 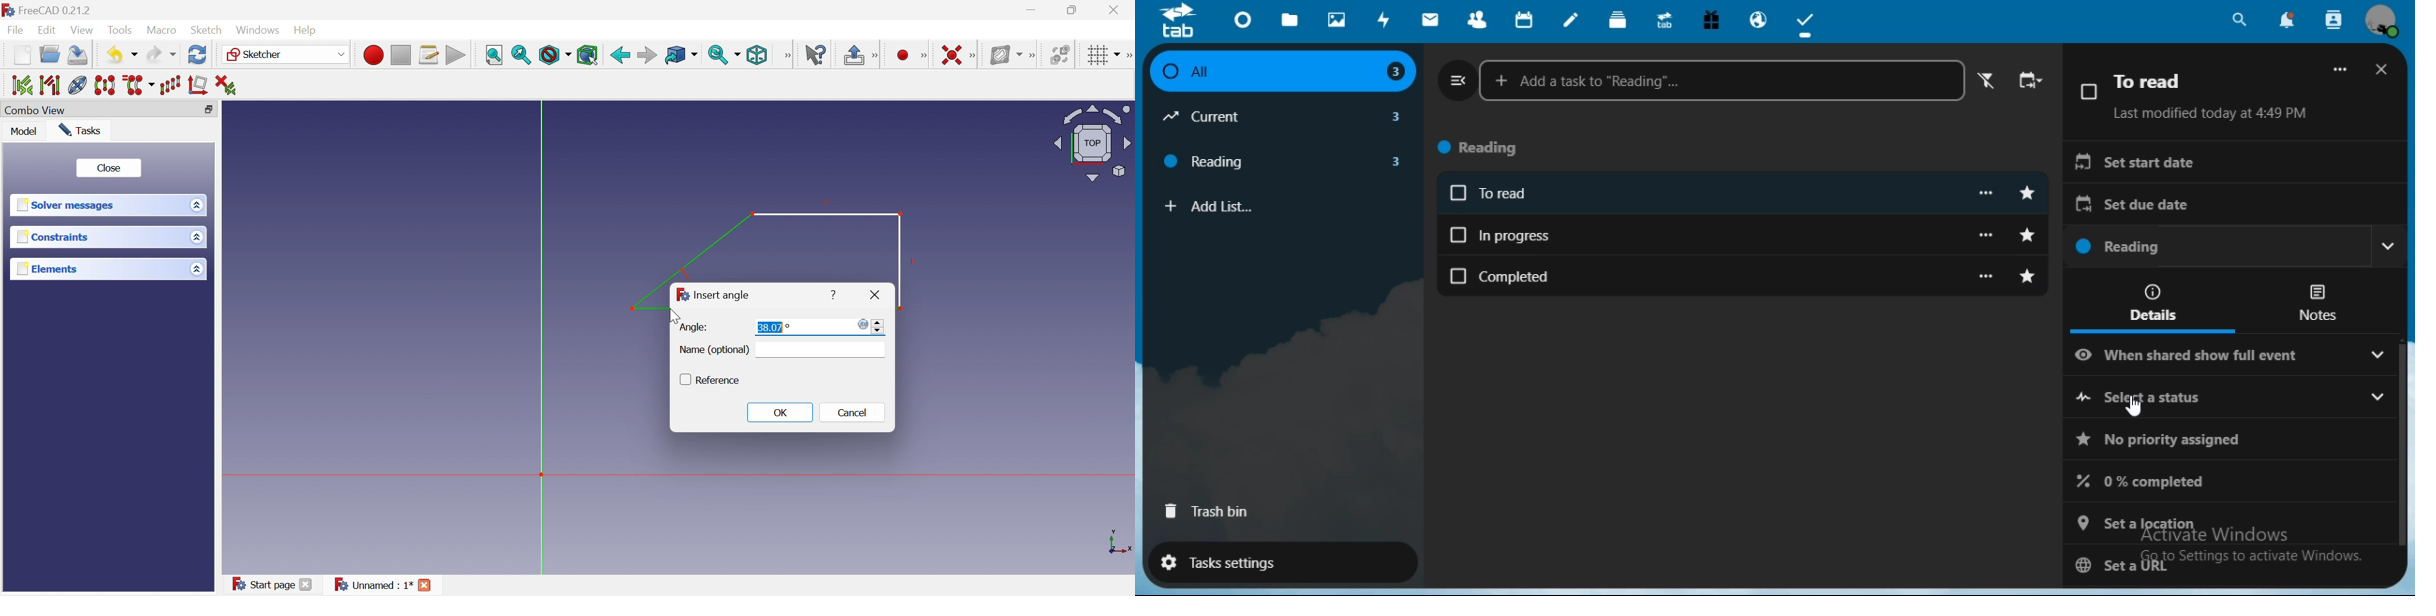 What do you see at coordinates (1720, 235) in the screenshot?
I see `in progress` at bounding box center [1720, 235].